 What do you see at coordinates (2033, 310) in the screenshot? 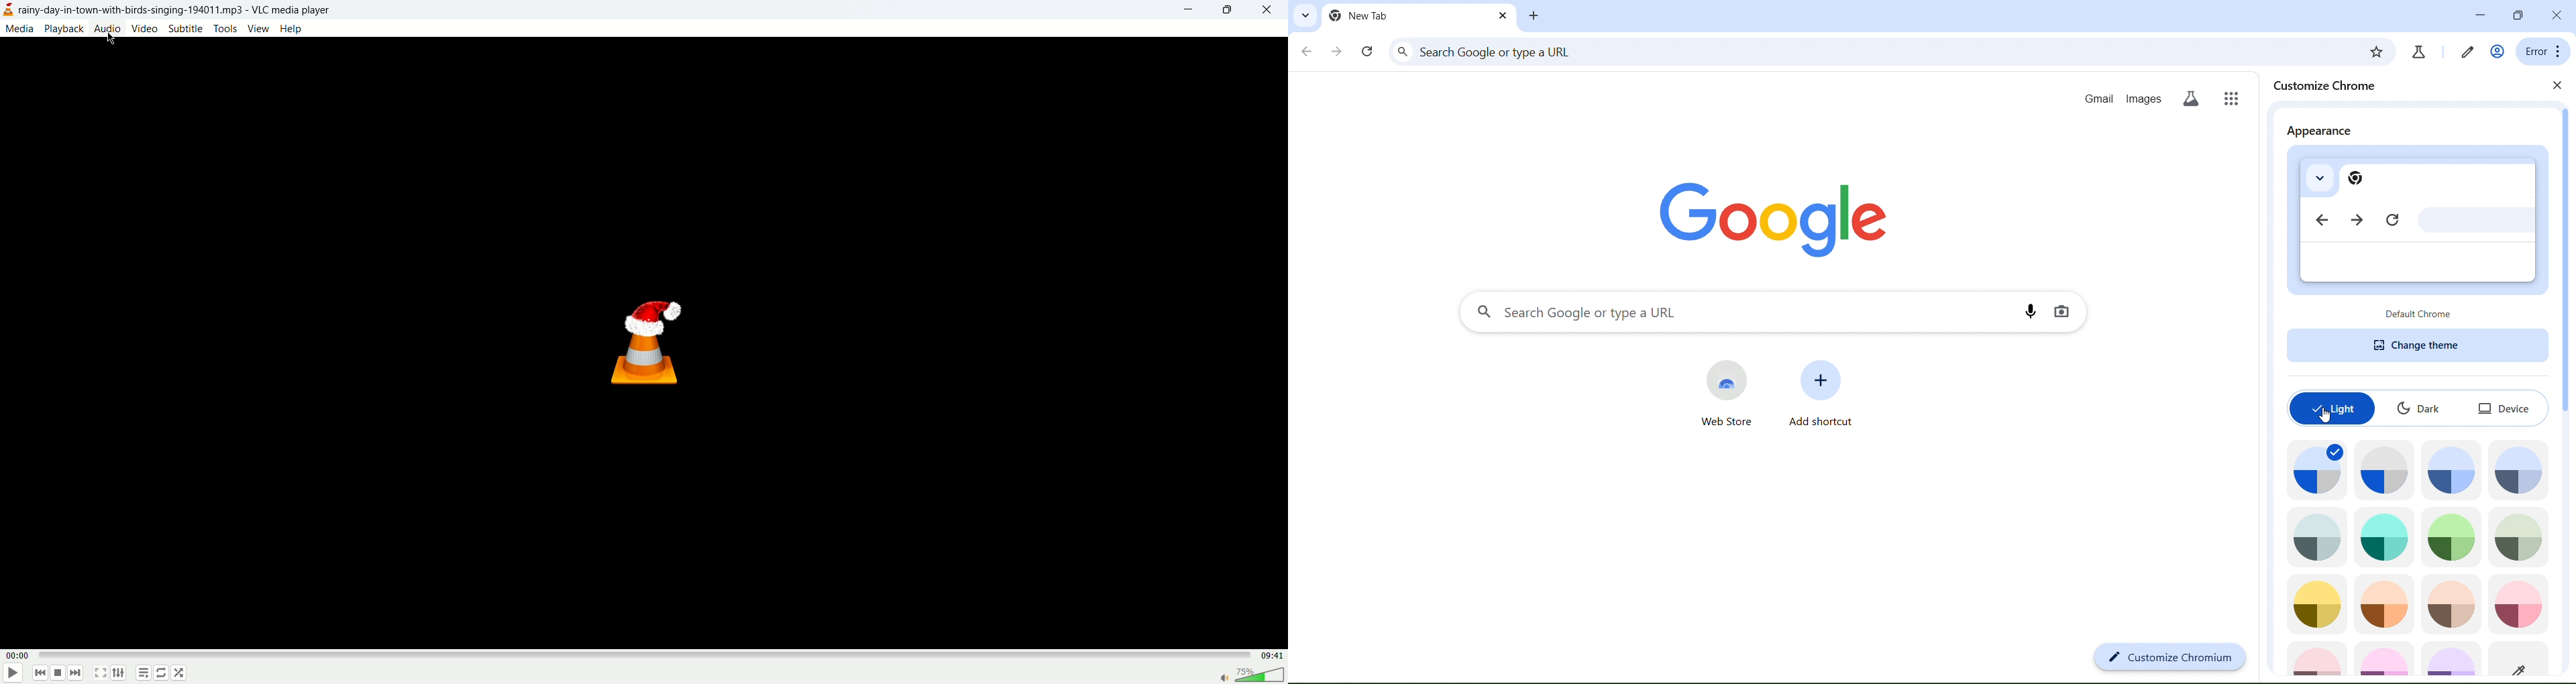
I see `voice search` at bounding box center [2033, 310].